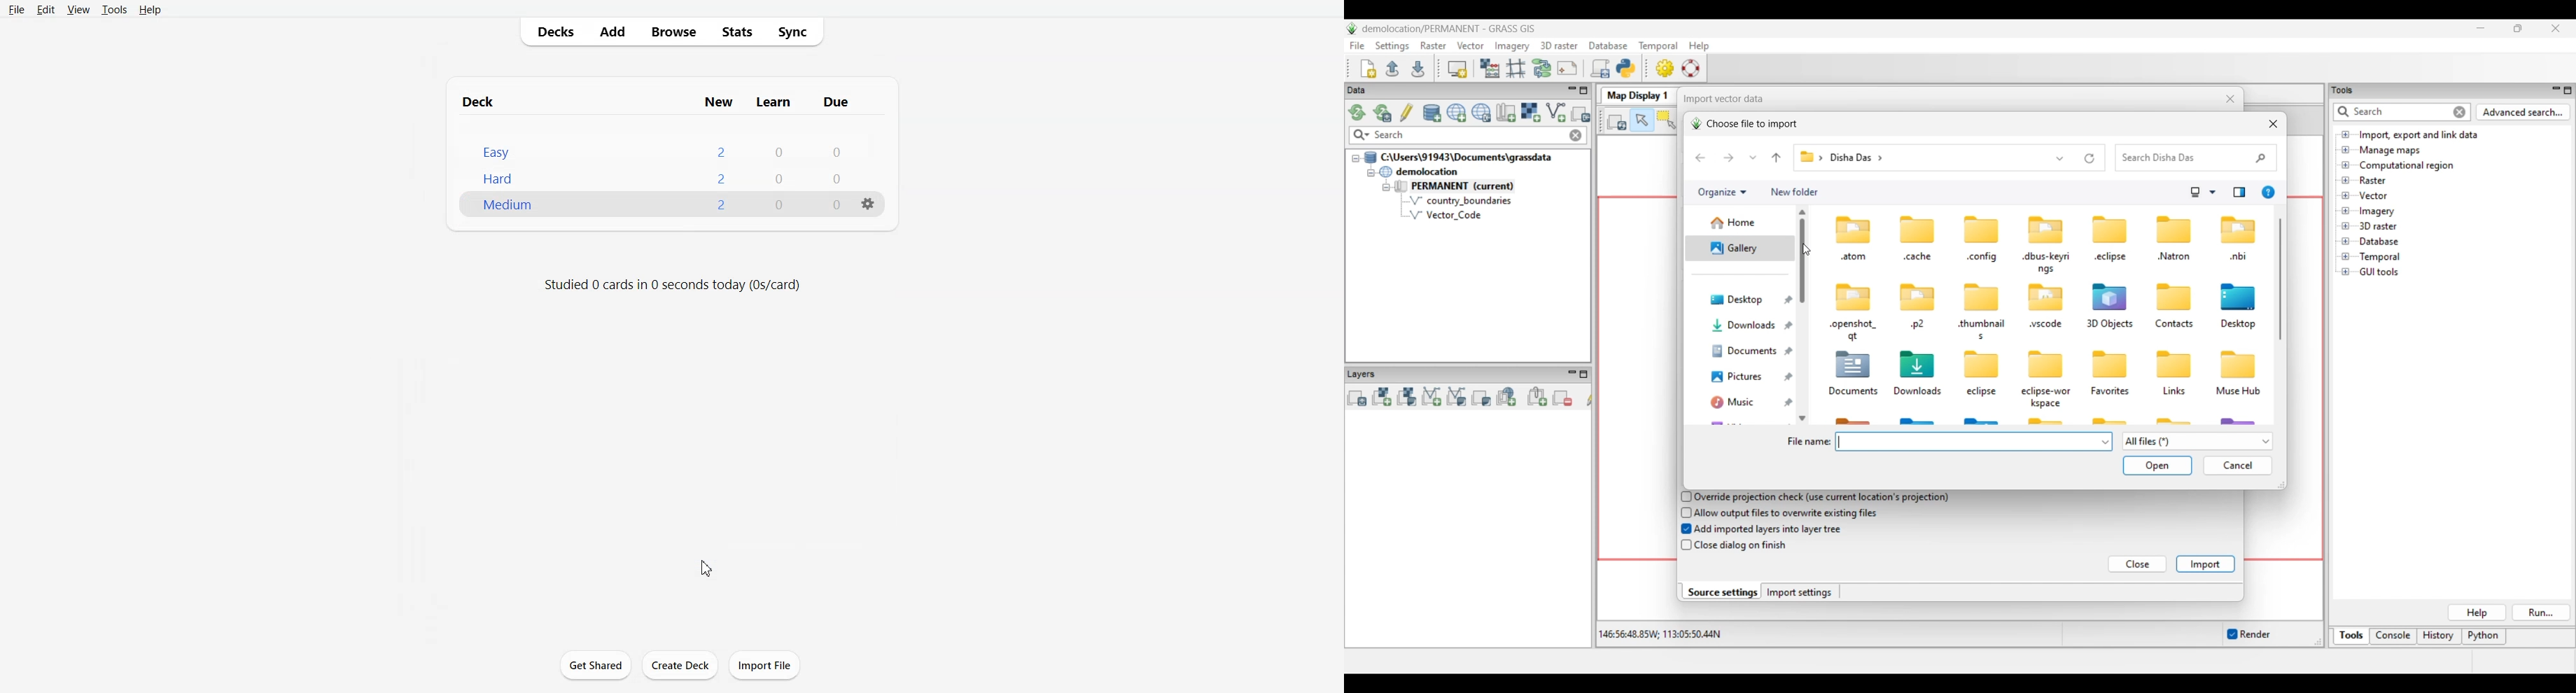  Describe the element at coordinates (764, 665) in the screenshot. I see `Import File` at that location.